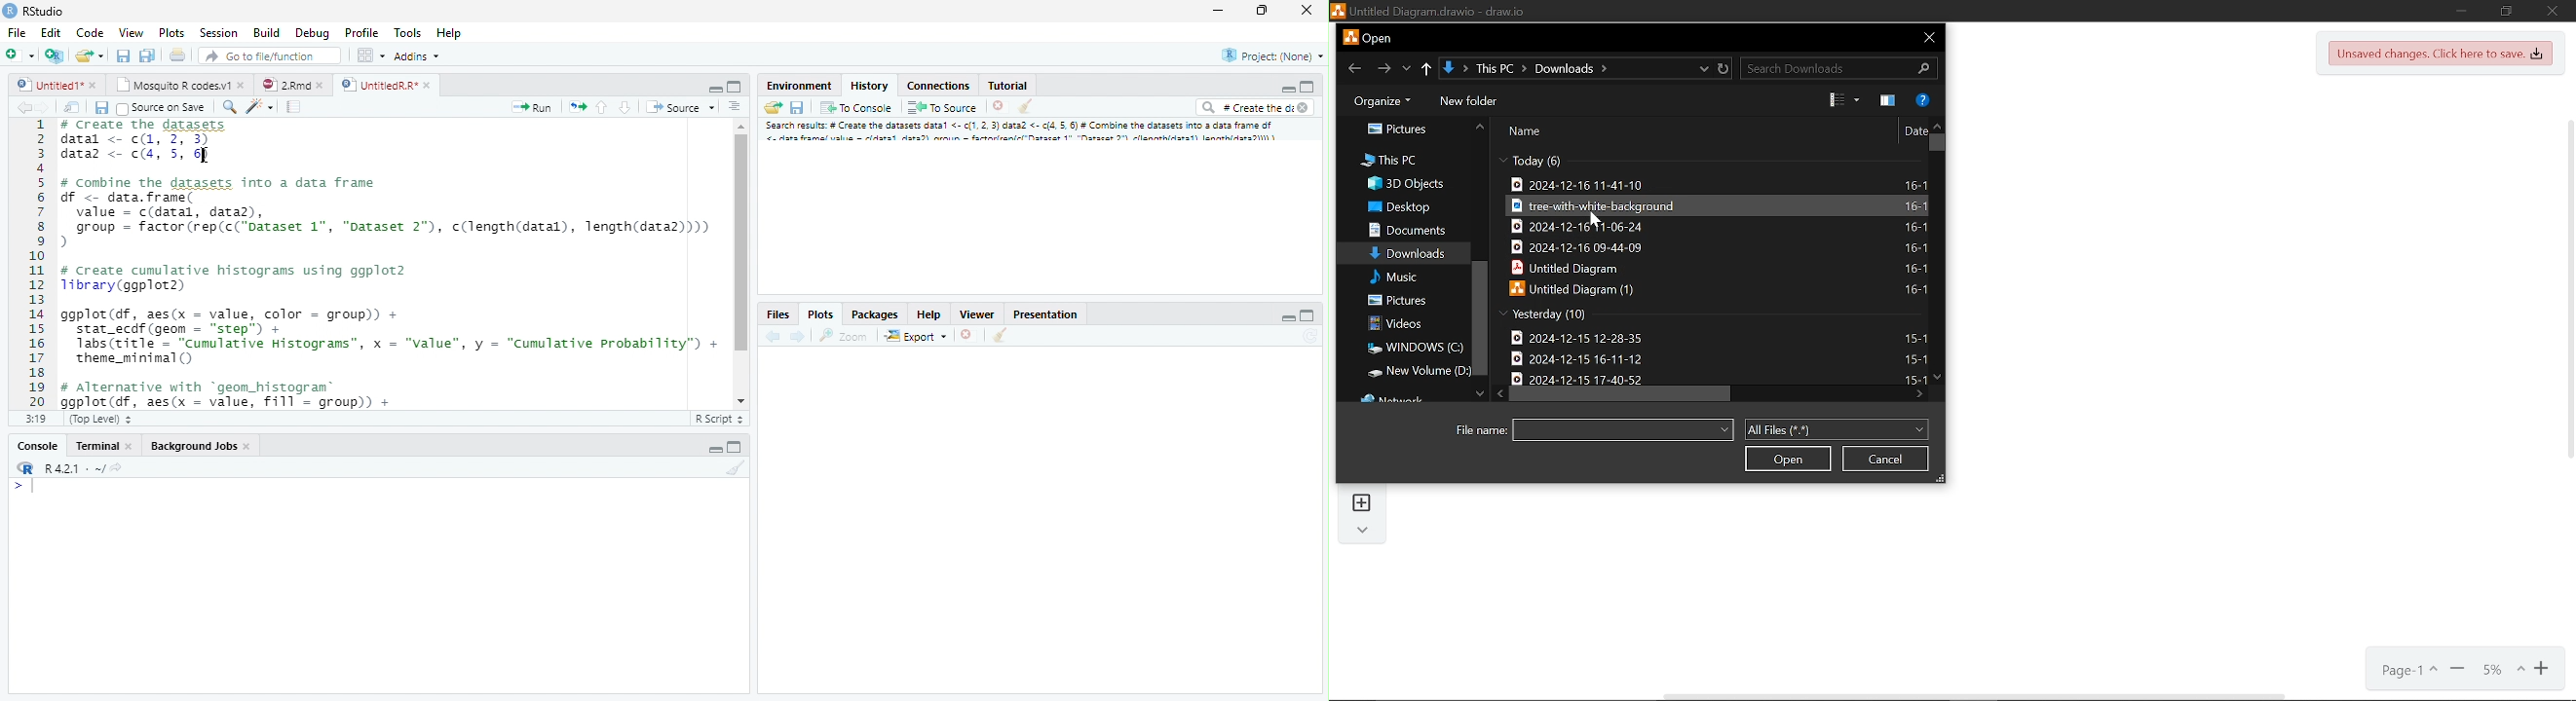 The width and height of the screenshot is (2576, 728). What do you see at coordinates (1479, 126) in the screenshot?
I see `Move up in folders` at bounding box center [1479, 126].